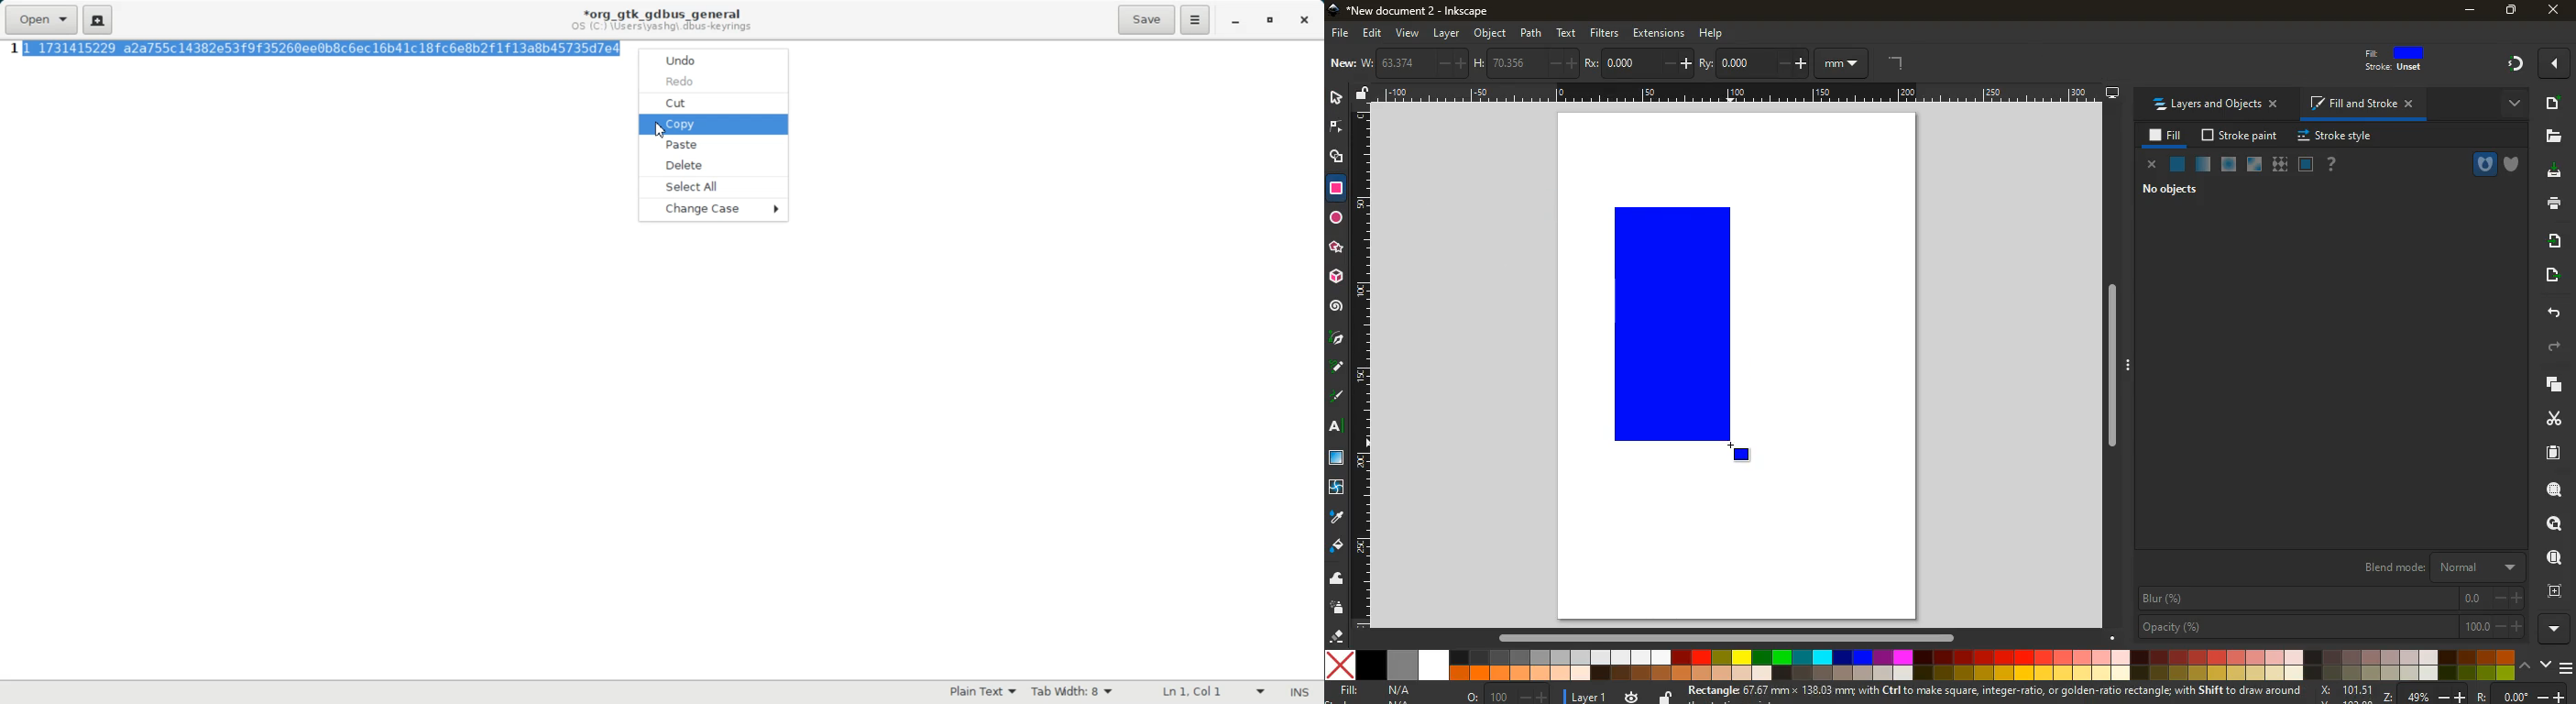 Image resolution: width=2576 pixels, height=728 pixels. What do you see at coordinates (1633, 697) in the screenshot?
I see `time` at bounding box center [1633, 697].